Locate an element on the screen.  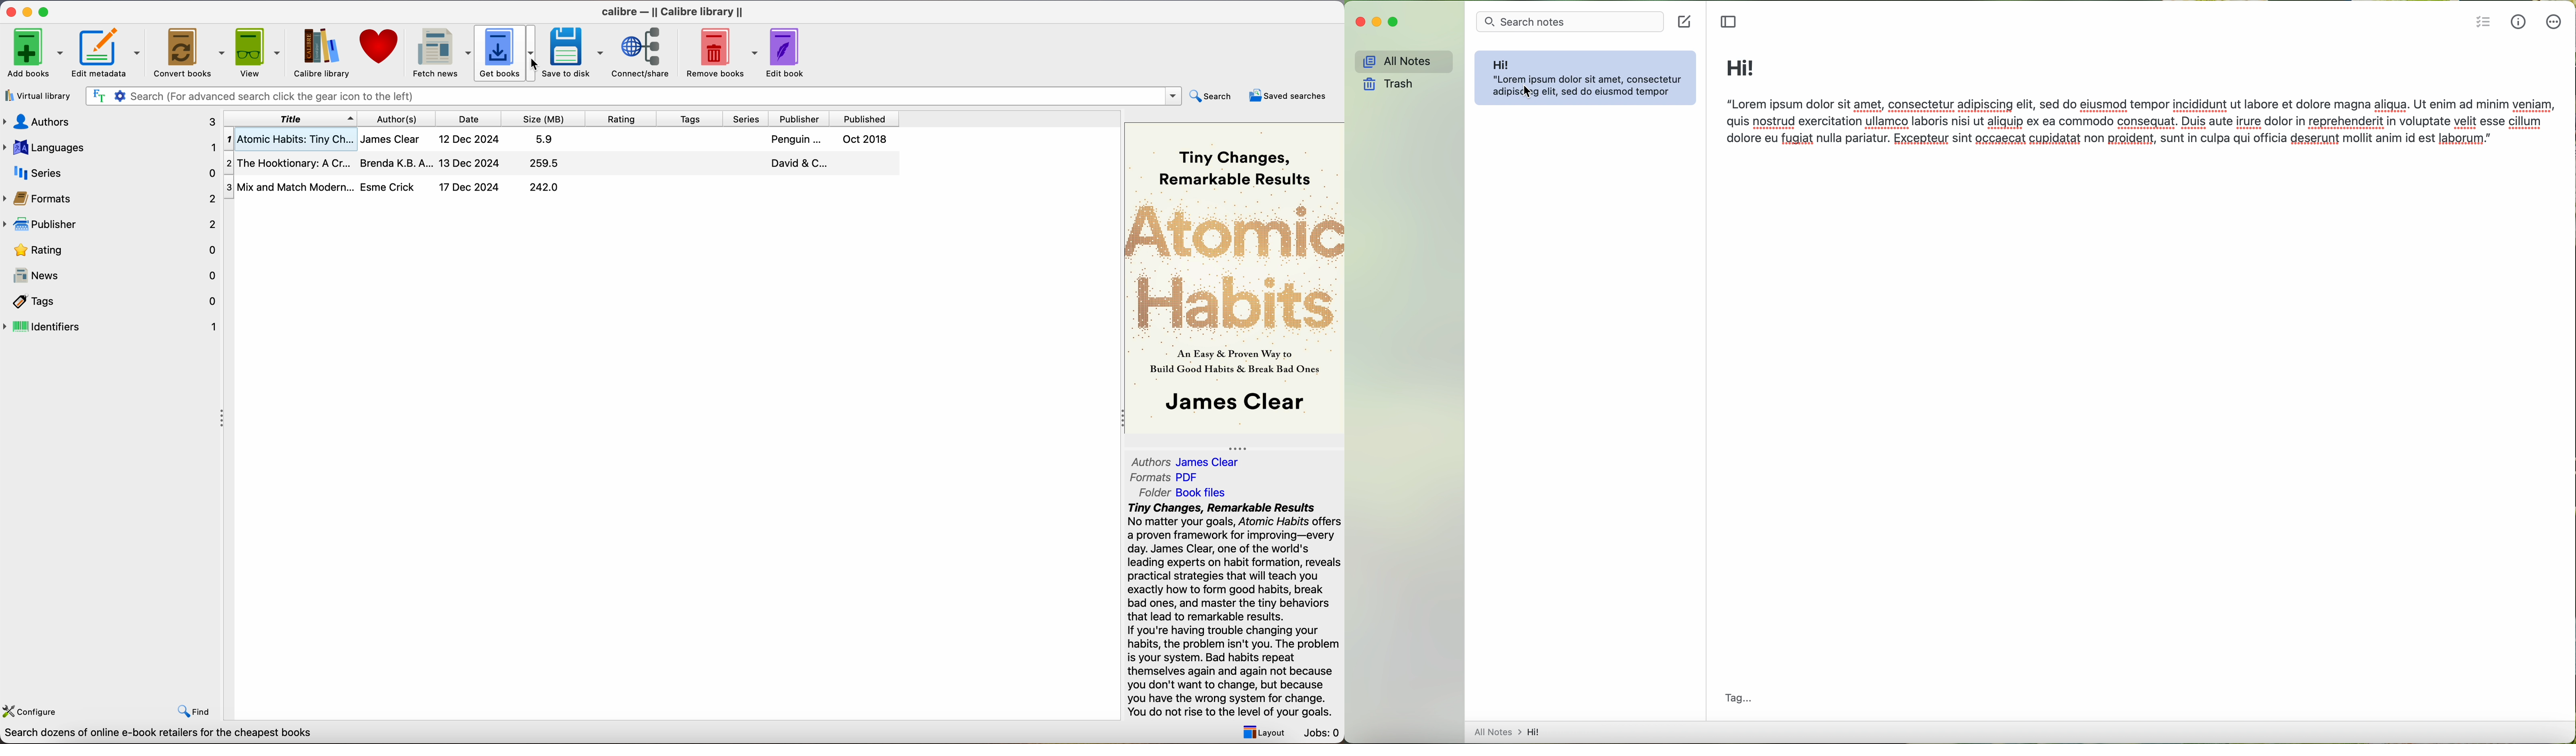
layout is located at coordinates (1261, 732).